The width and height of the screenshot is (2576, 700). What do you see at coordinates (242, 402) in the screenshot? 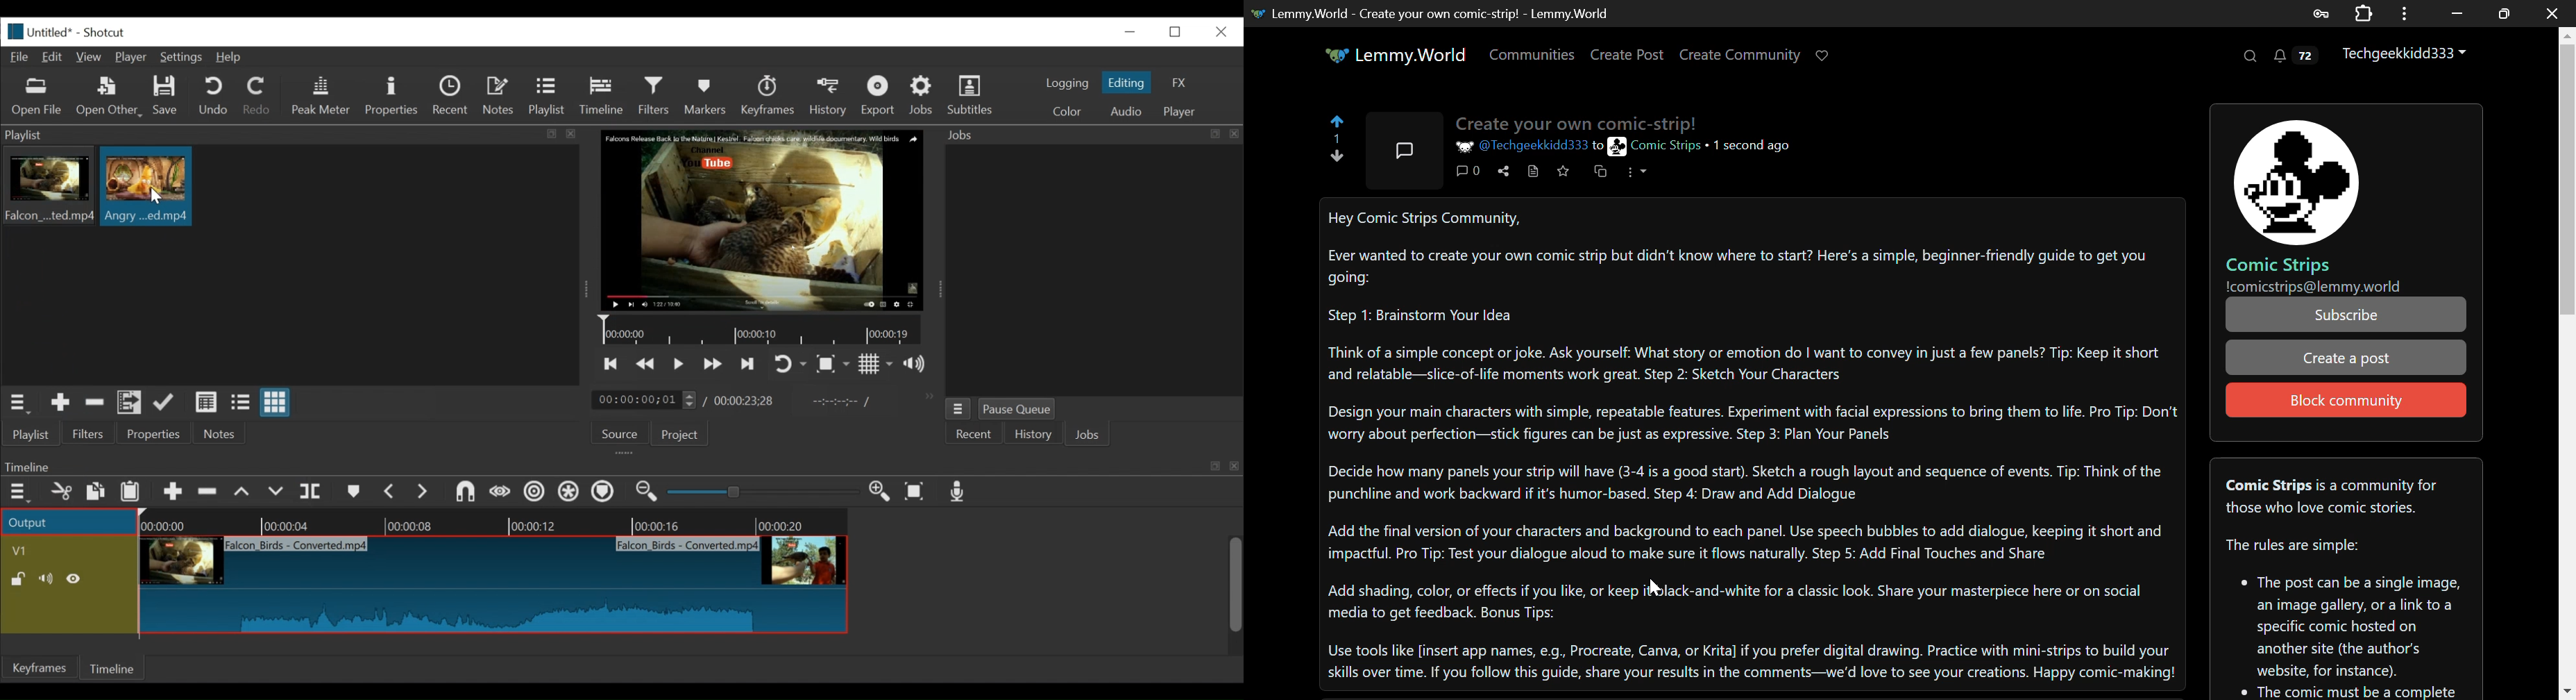
I see `view as files` at bounding box center [242, 402].